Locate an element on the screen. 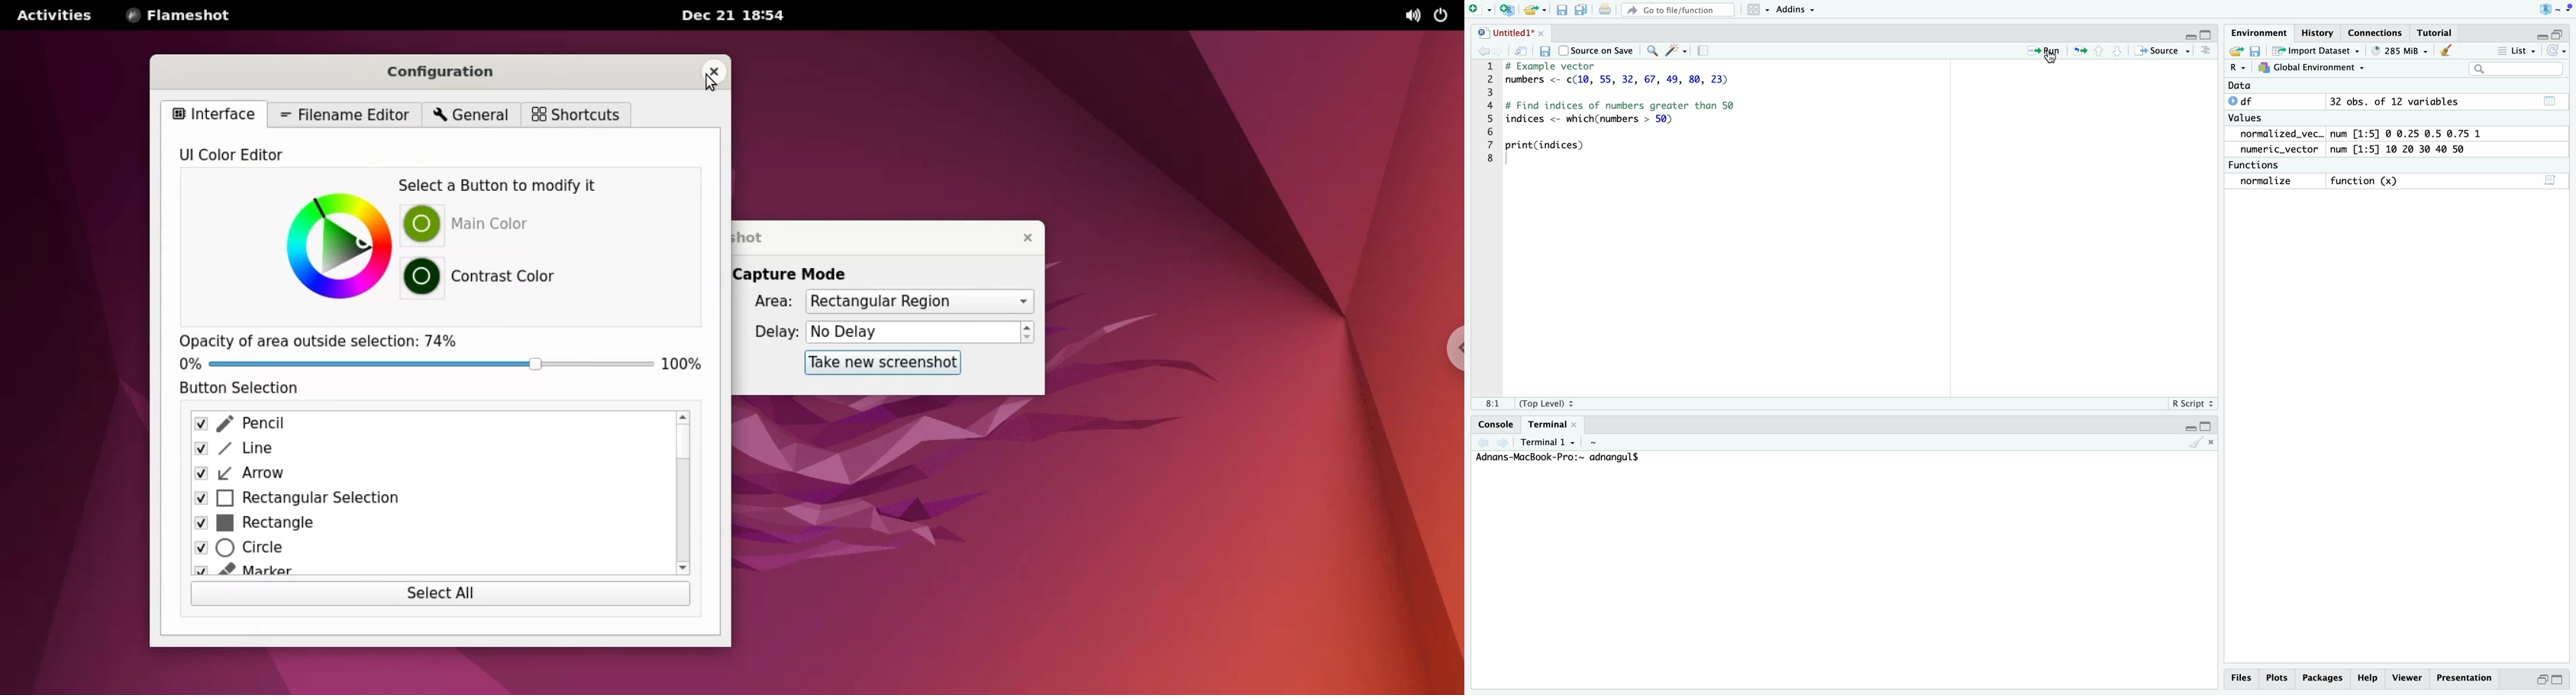  go to next section is located at coordinates (2117, 51).